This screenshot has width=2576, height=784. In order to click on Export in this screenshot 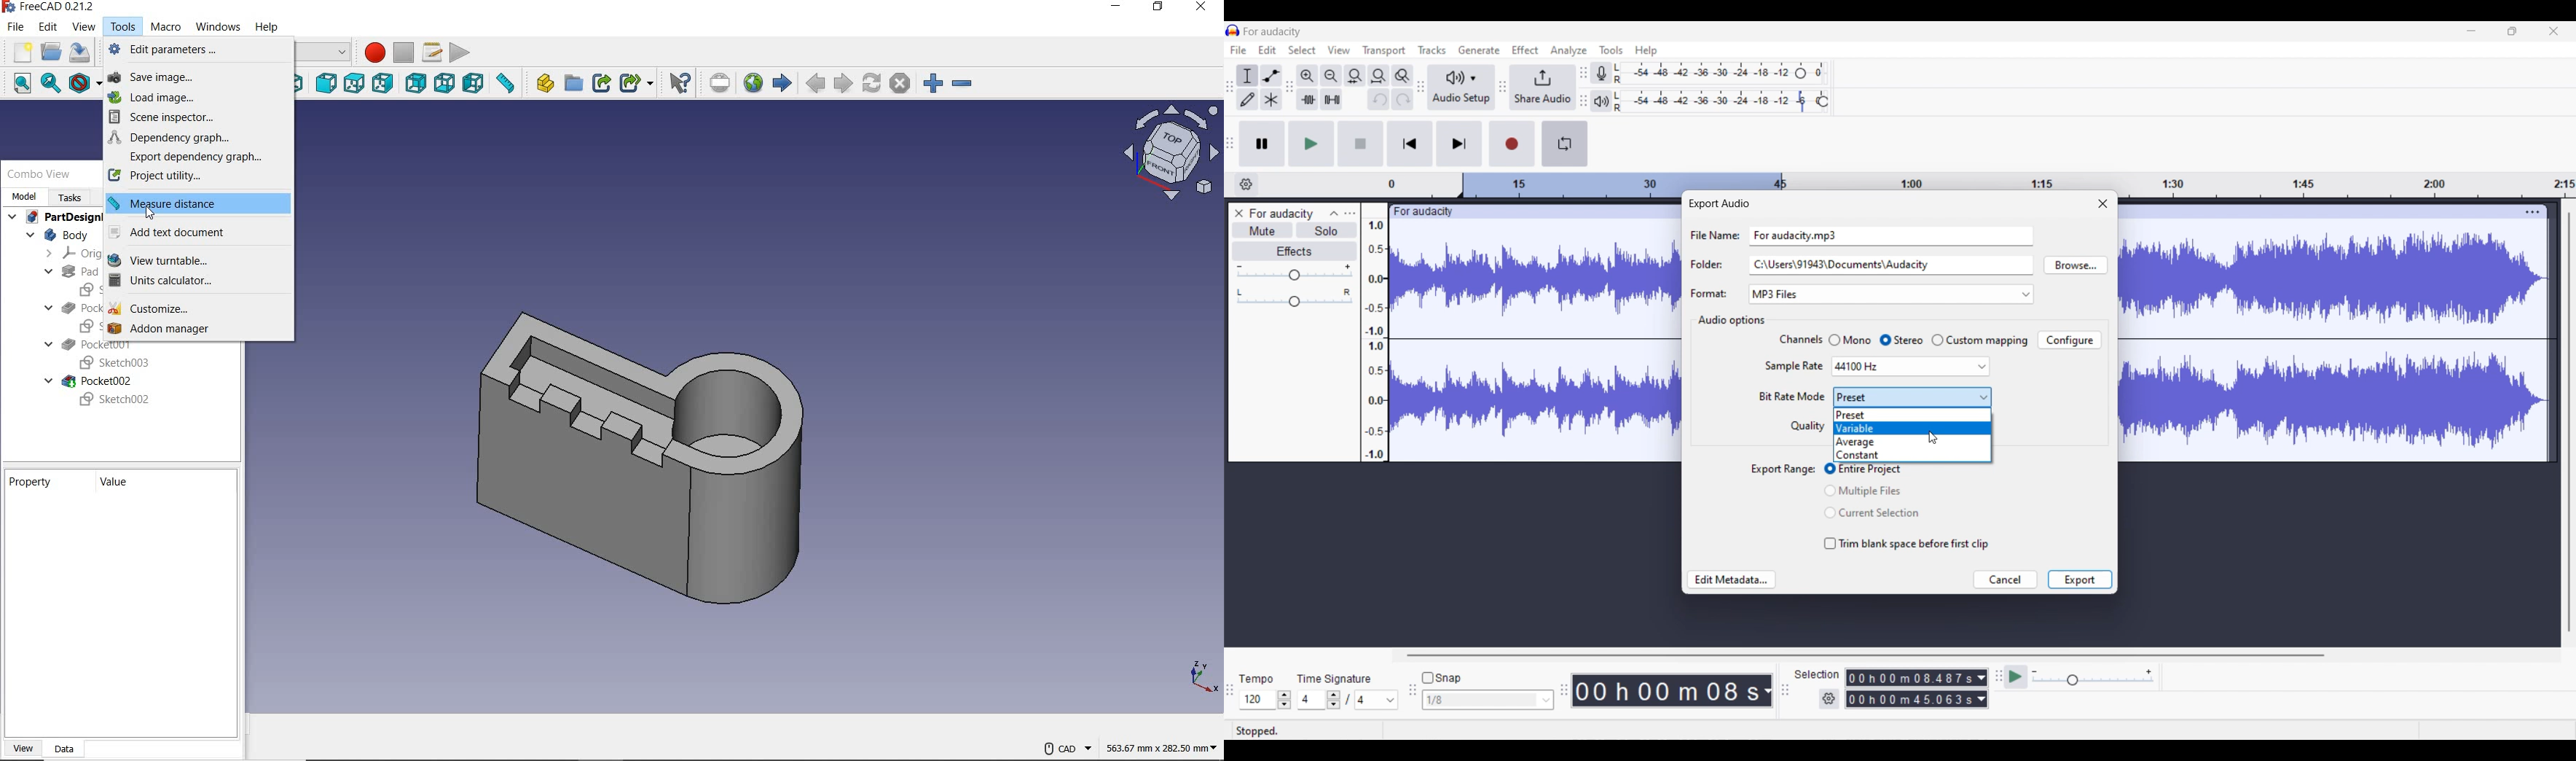, I will do `click(2080, 579)`.